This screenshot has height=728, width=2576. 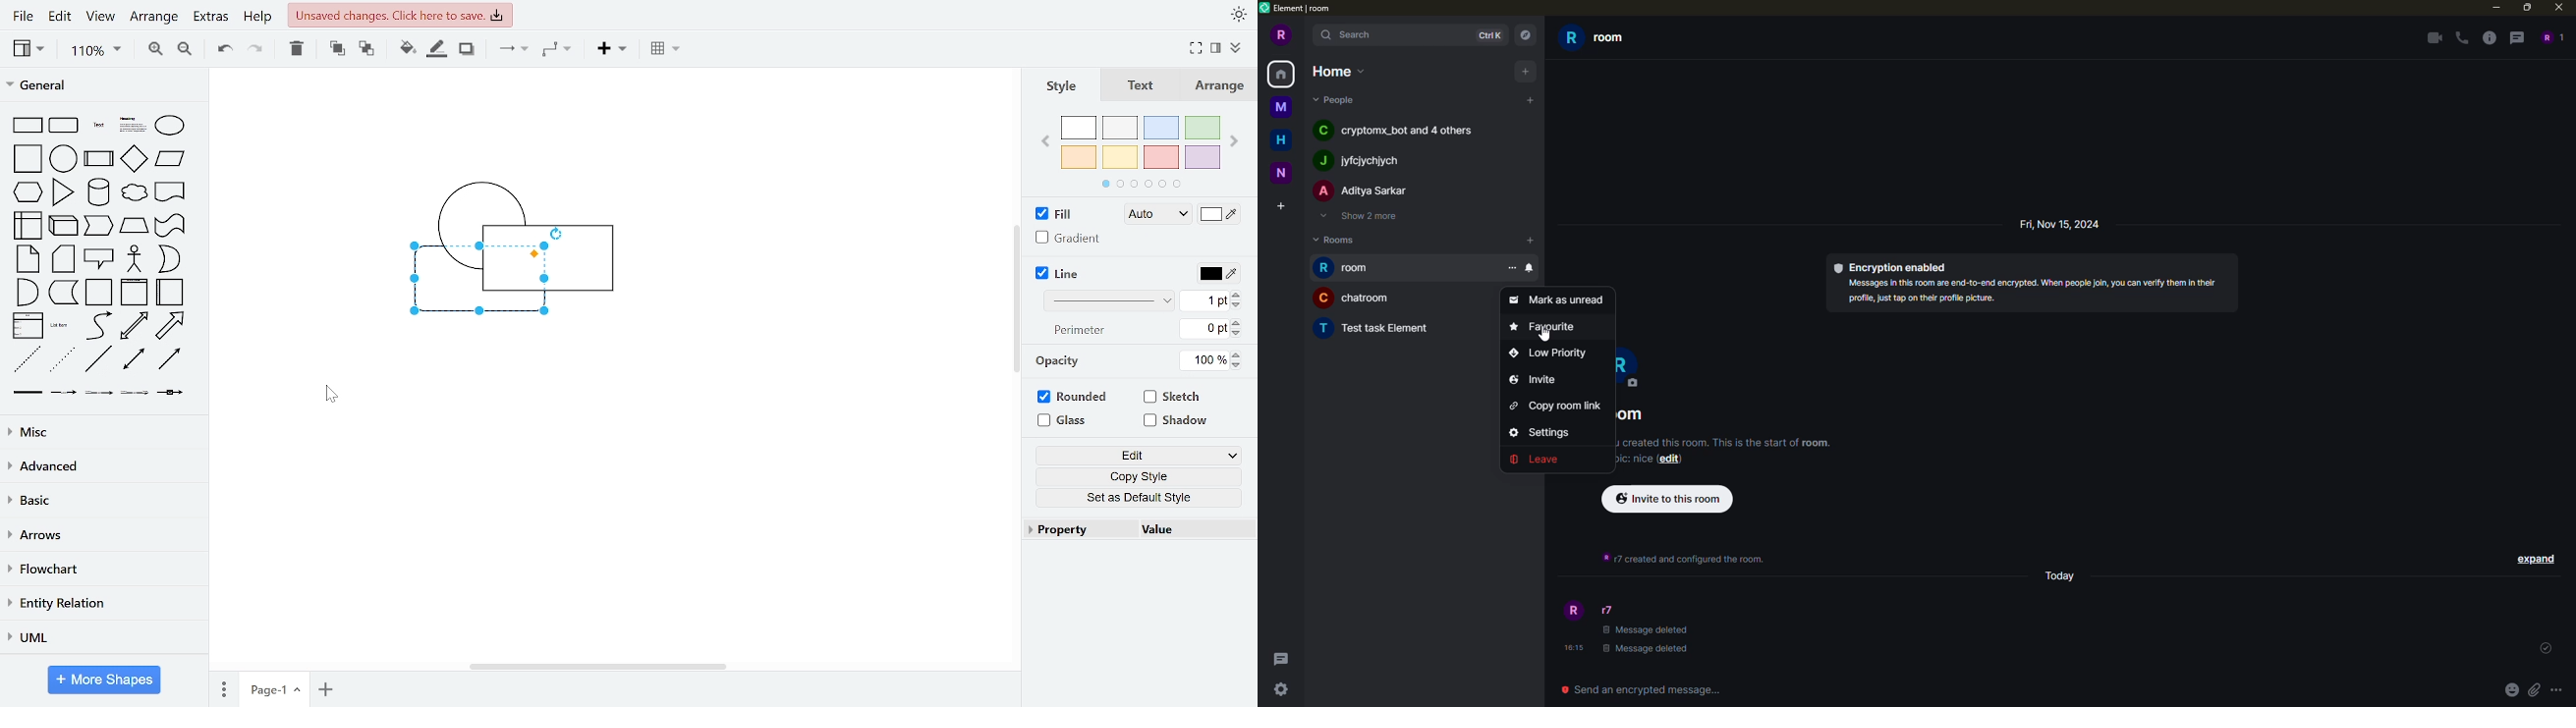 I want to click on edit, so click(x=1672, y=461).